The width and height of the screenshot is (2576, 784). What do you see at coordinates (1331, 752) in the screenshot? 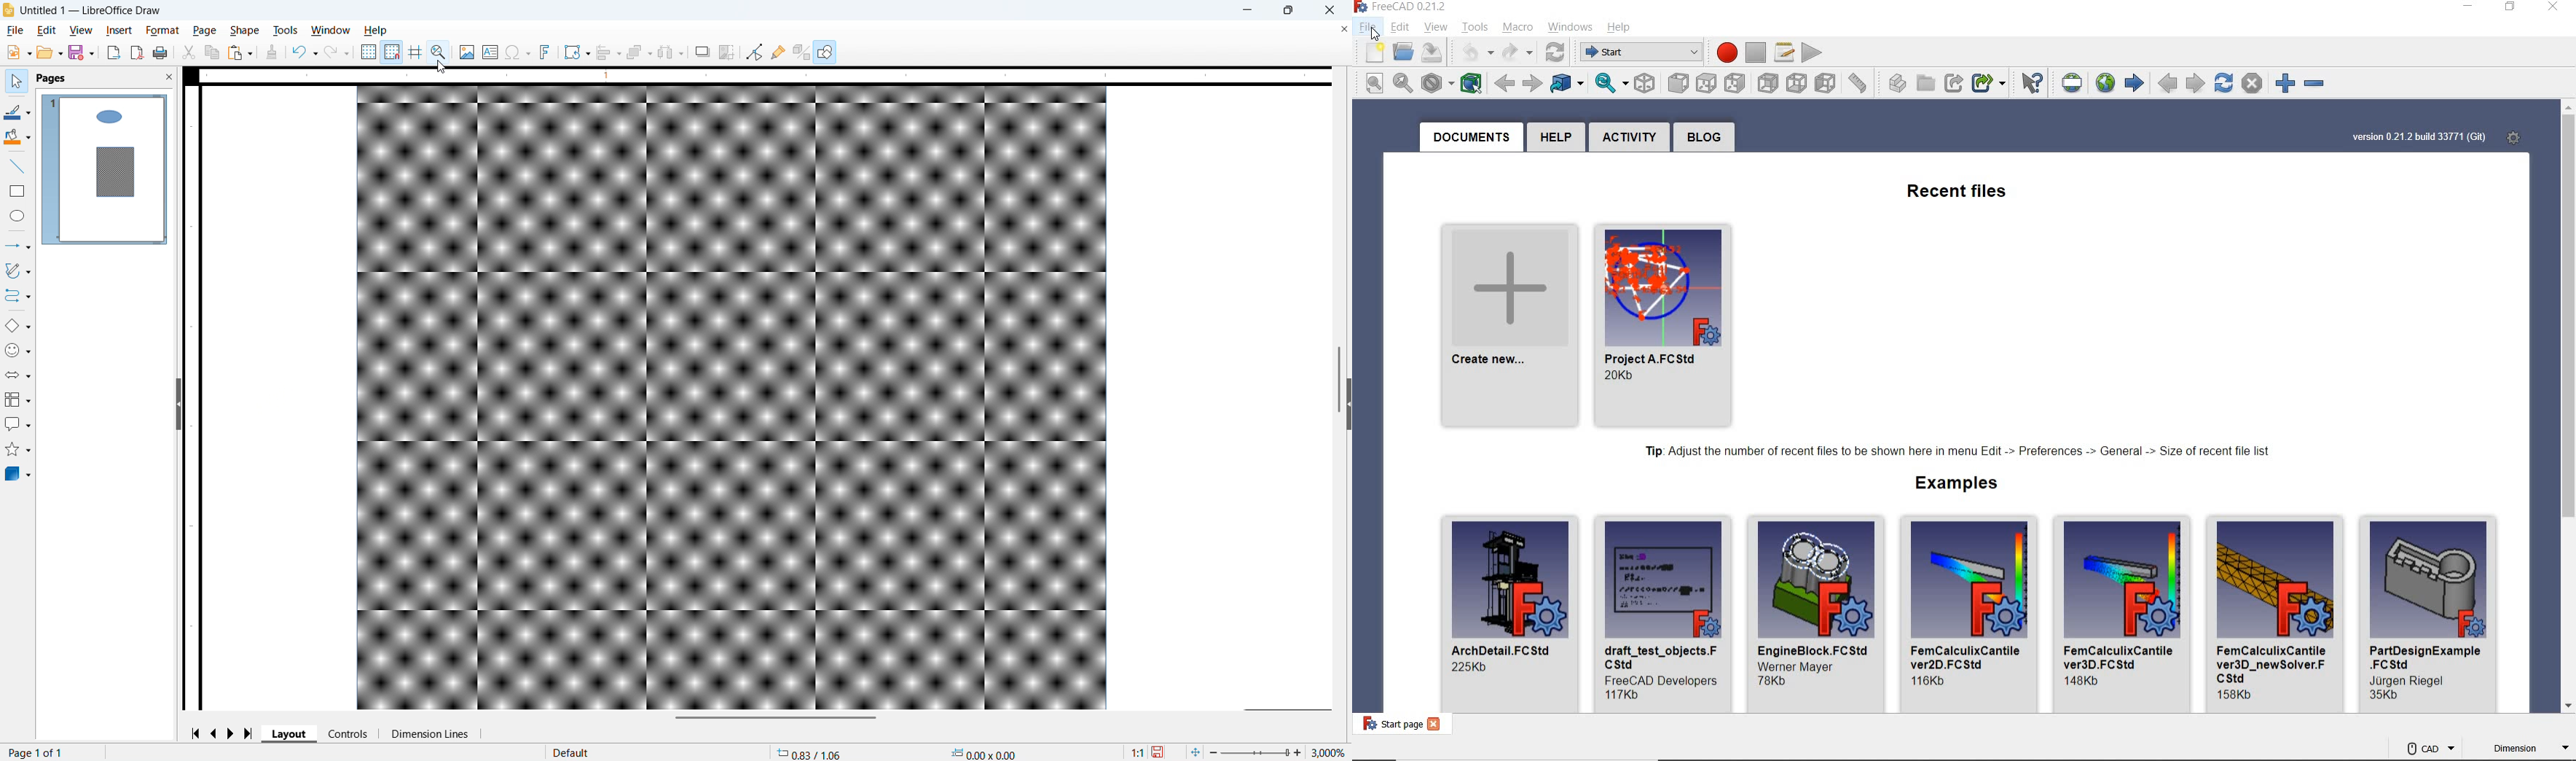
I see `Zoom level ` at bounding box center [1331, 752].